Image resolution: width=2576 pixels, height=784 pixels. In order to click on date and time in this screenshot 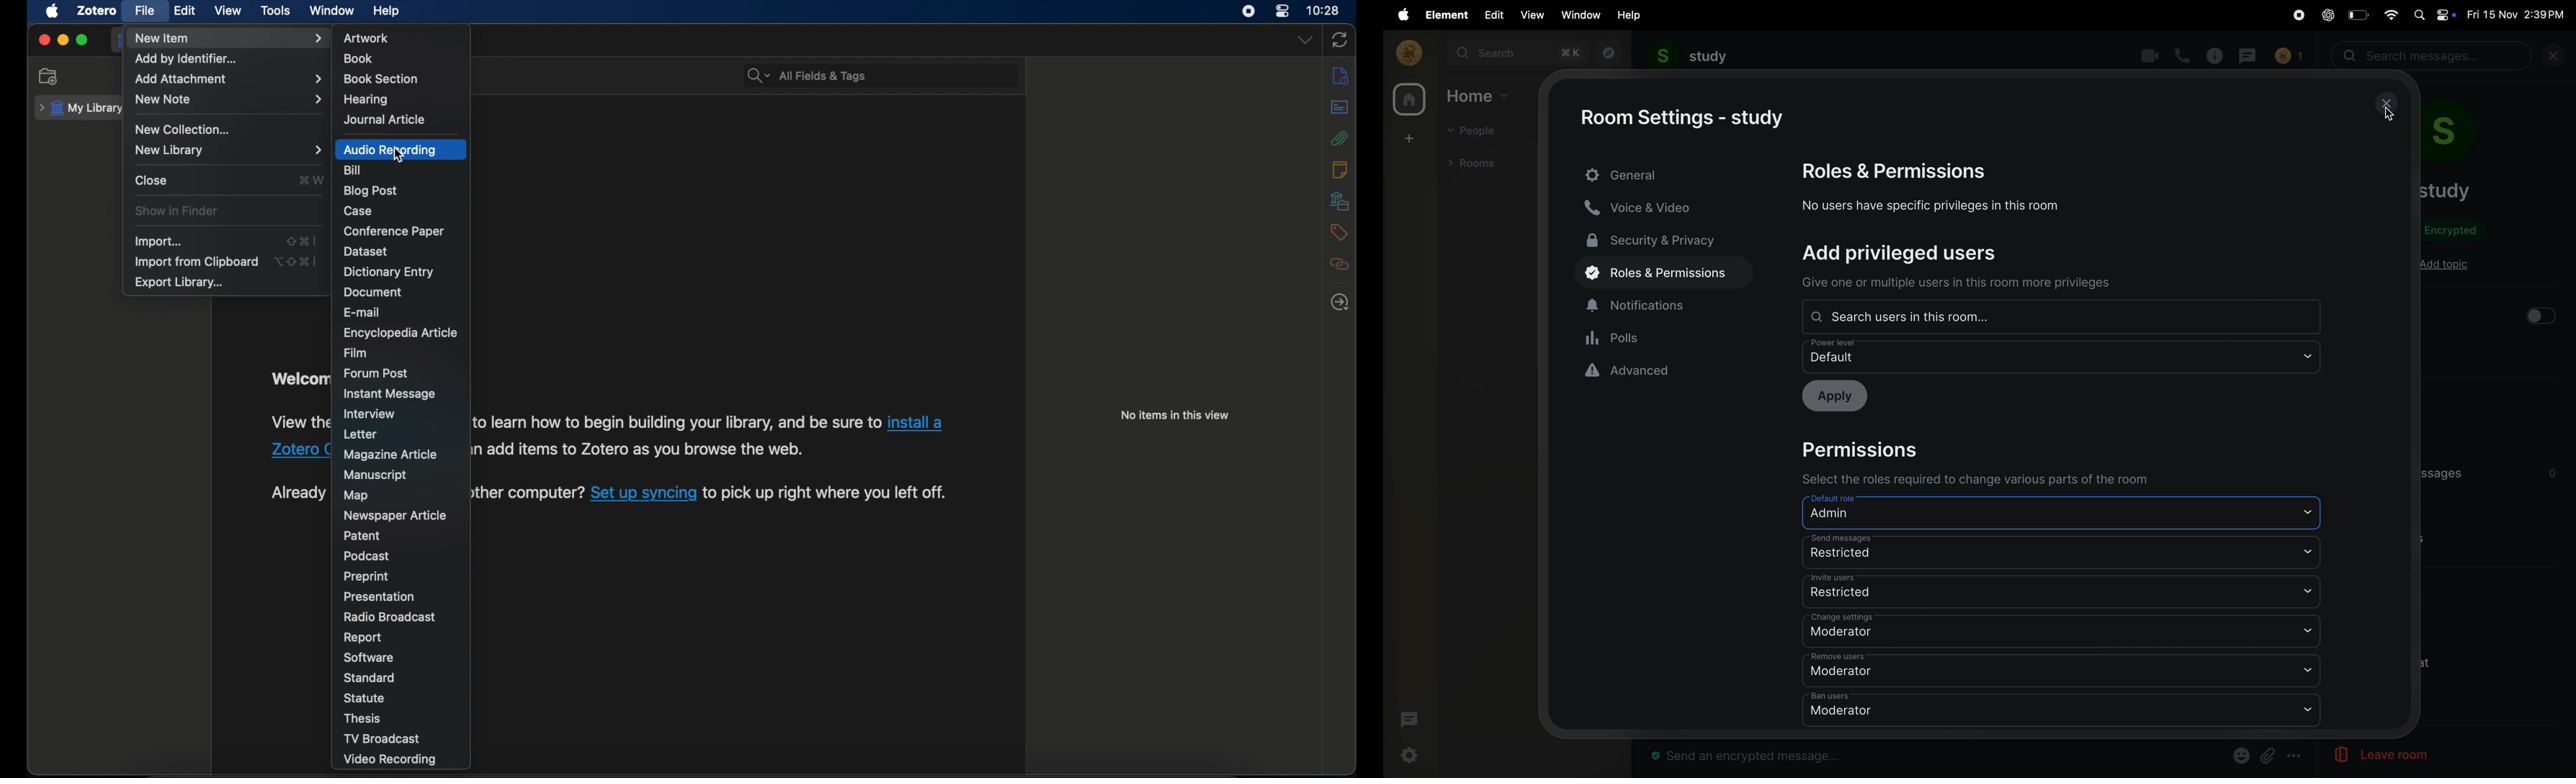, I will do `click(2519, 15)`.